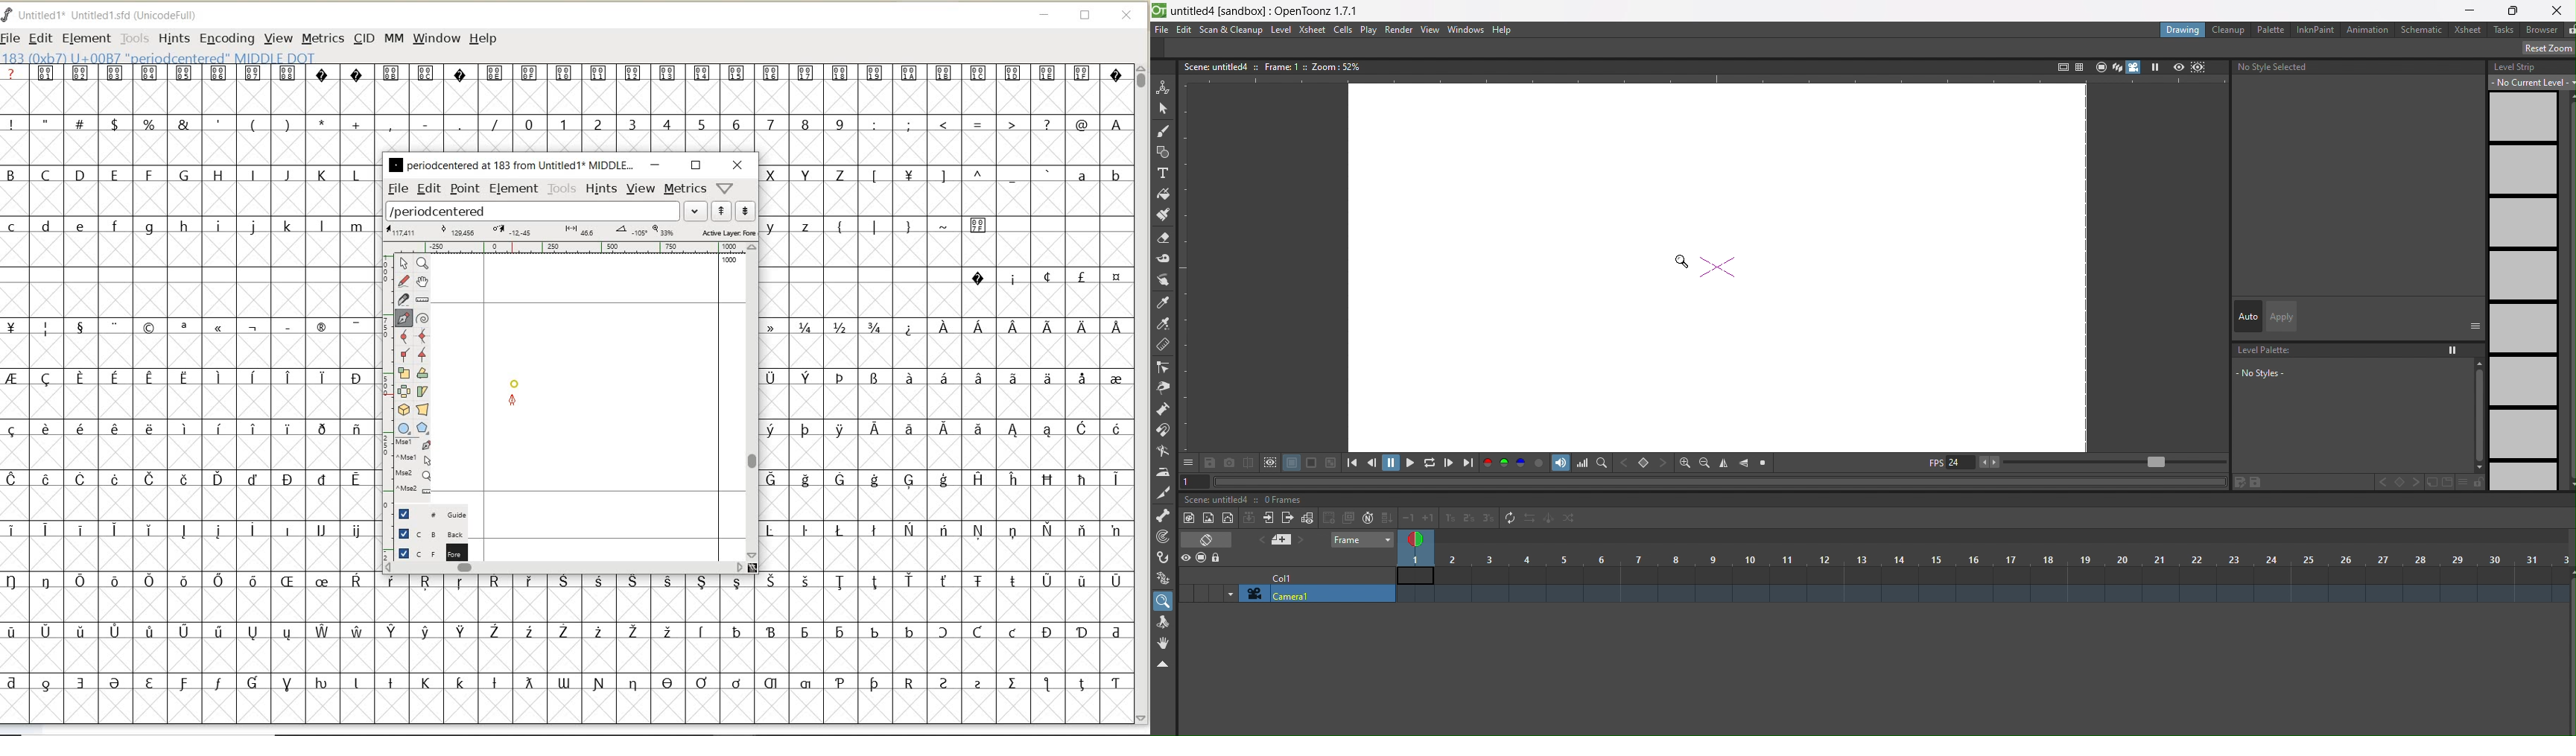  What do you see at coordinates (135, 38) in the screenshot?
I see `TOOLS` at bounding box center [135, 38].